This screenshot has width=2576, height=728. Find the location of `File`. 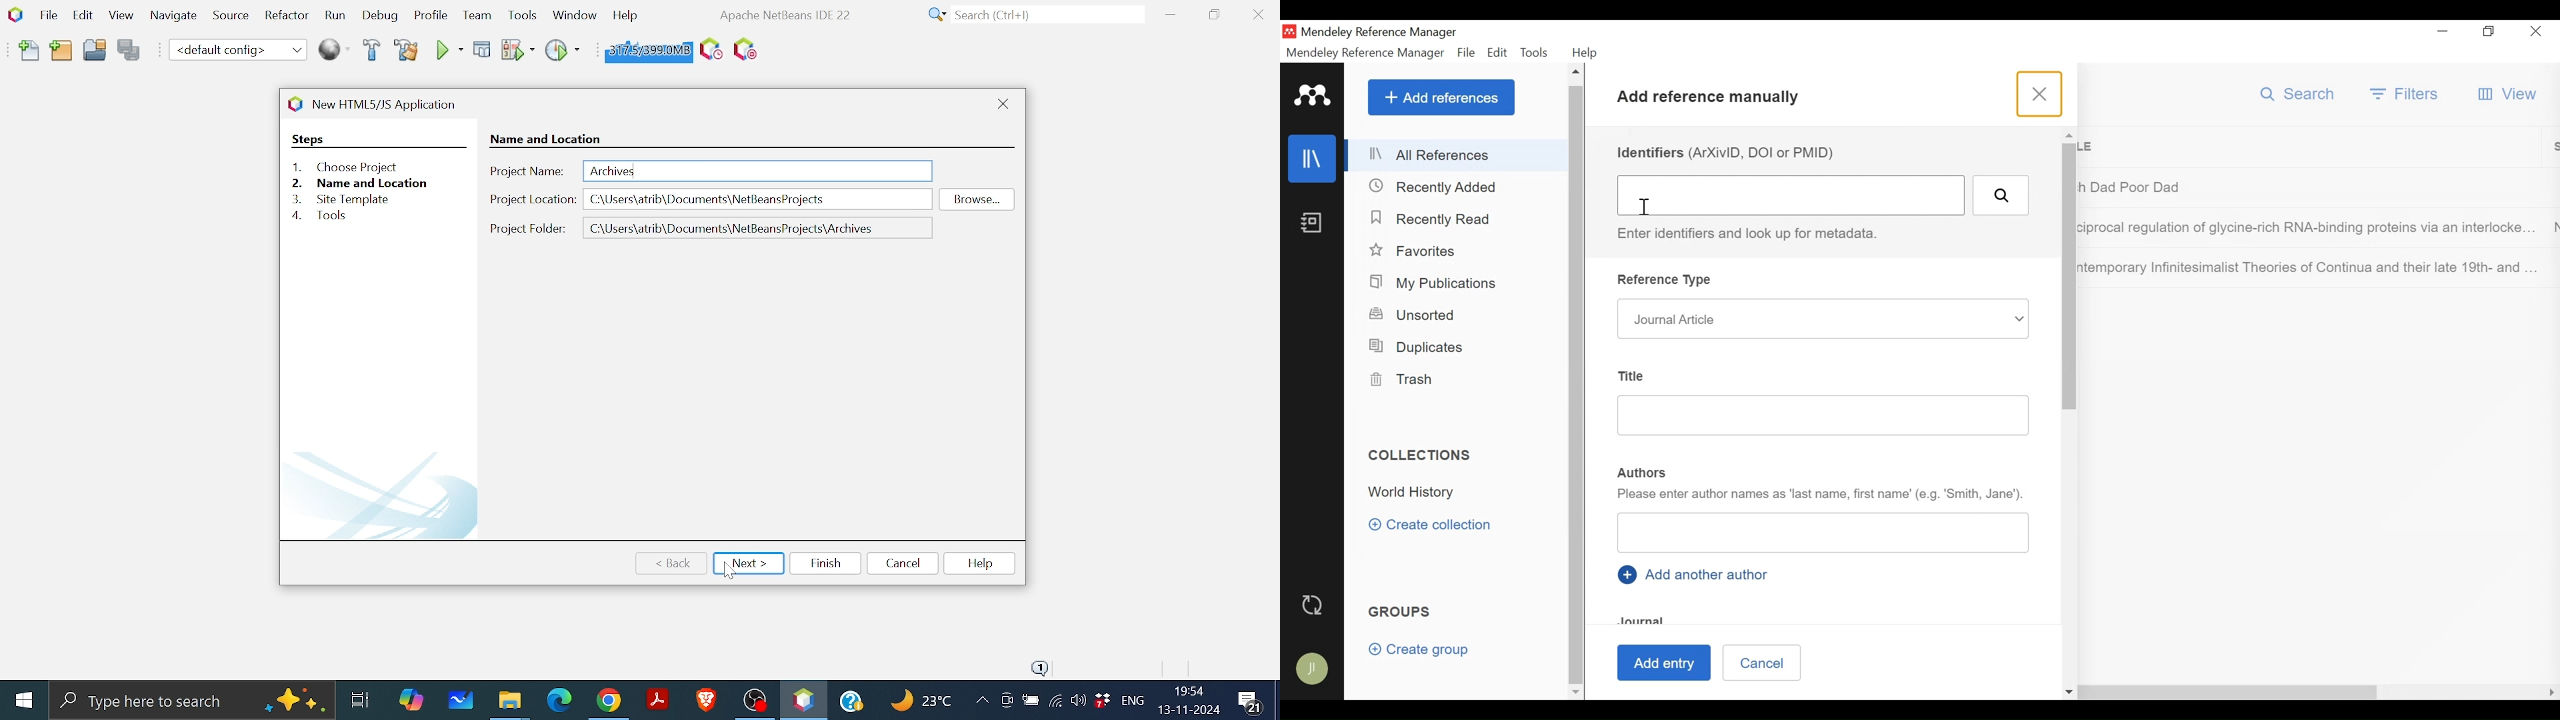

File is located at coordinates (1466, 52).